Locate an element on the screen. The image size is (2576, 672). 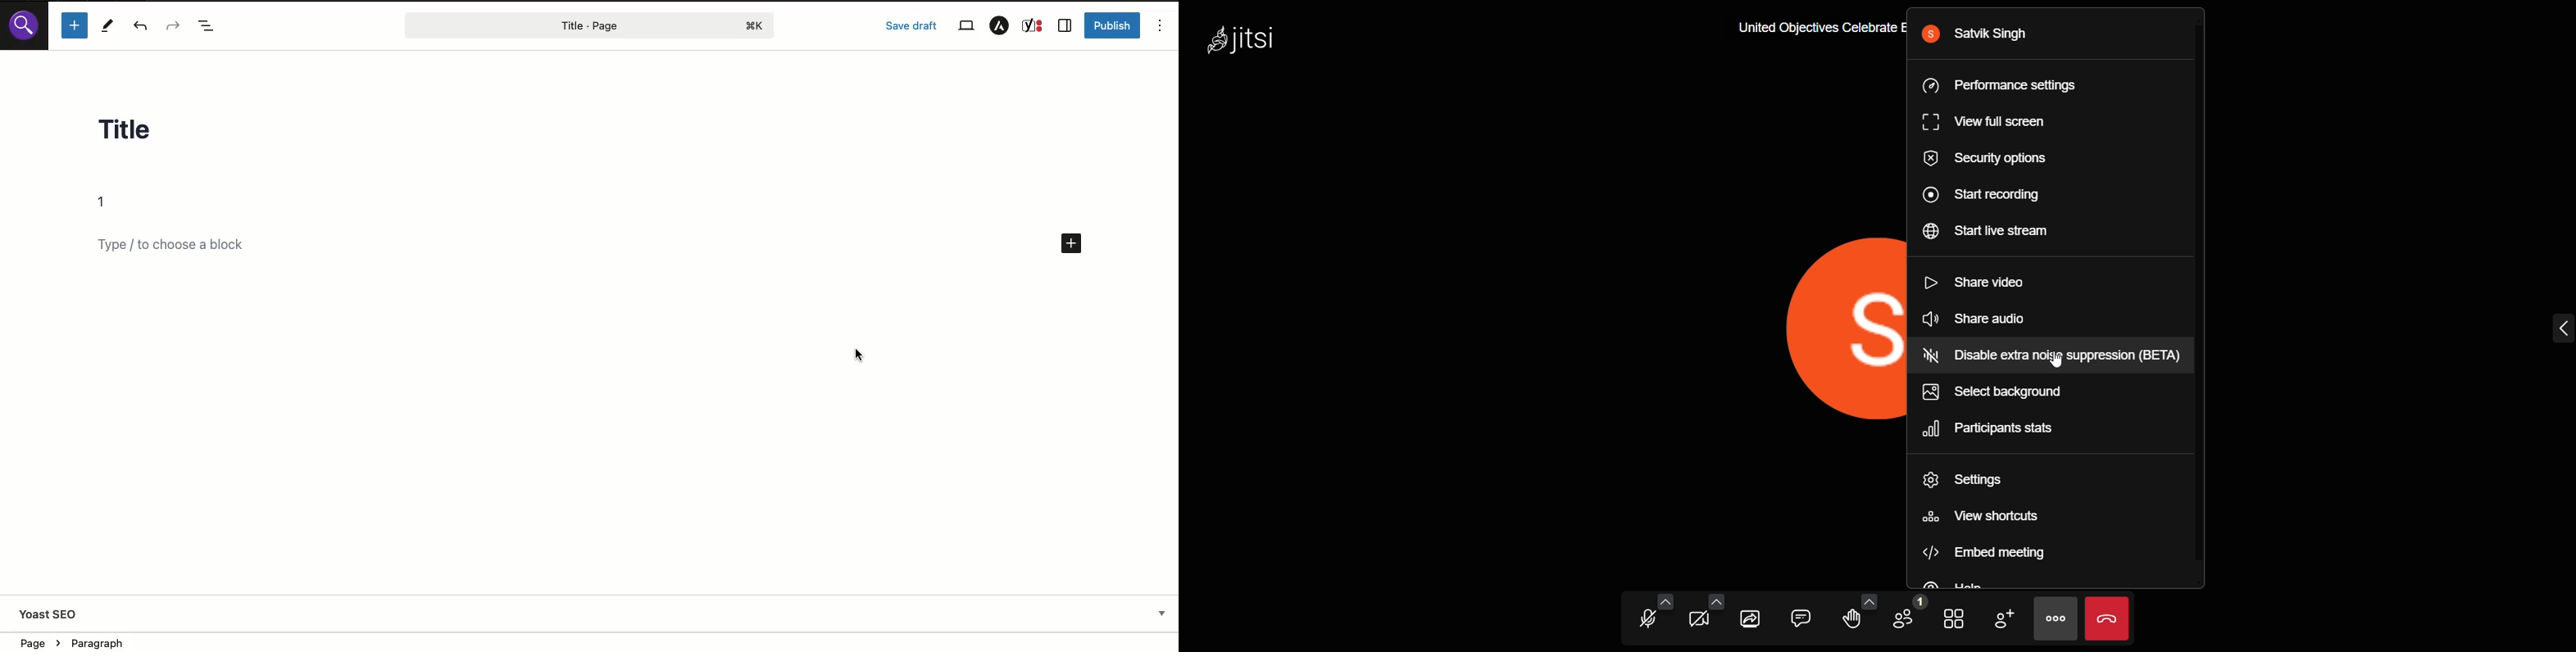
security option is located at coordinates (1988, 156).